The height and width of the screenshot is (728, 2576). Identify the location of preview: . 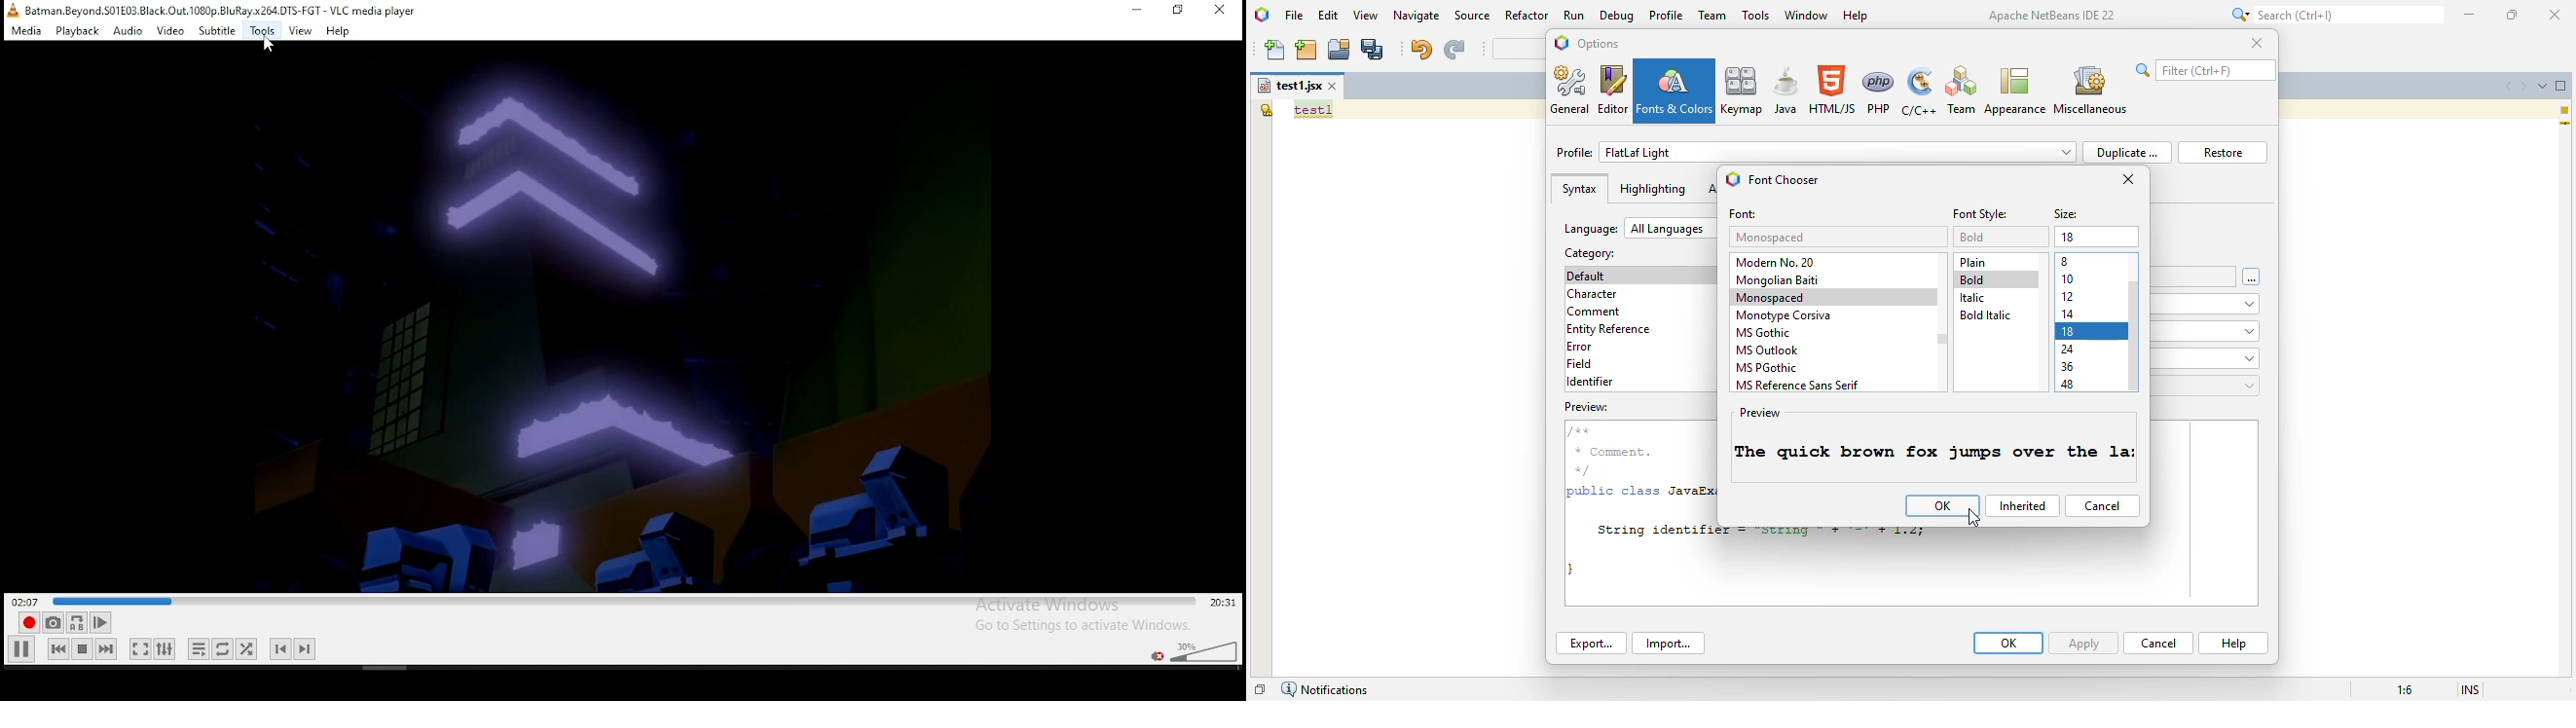
(1588, 407).